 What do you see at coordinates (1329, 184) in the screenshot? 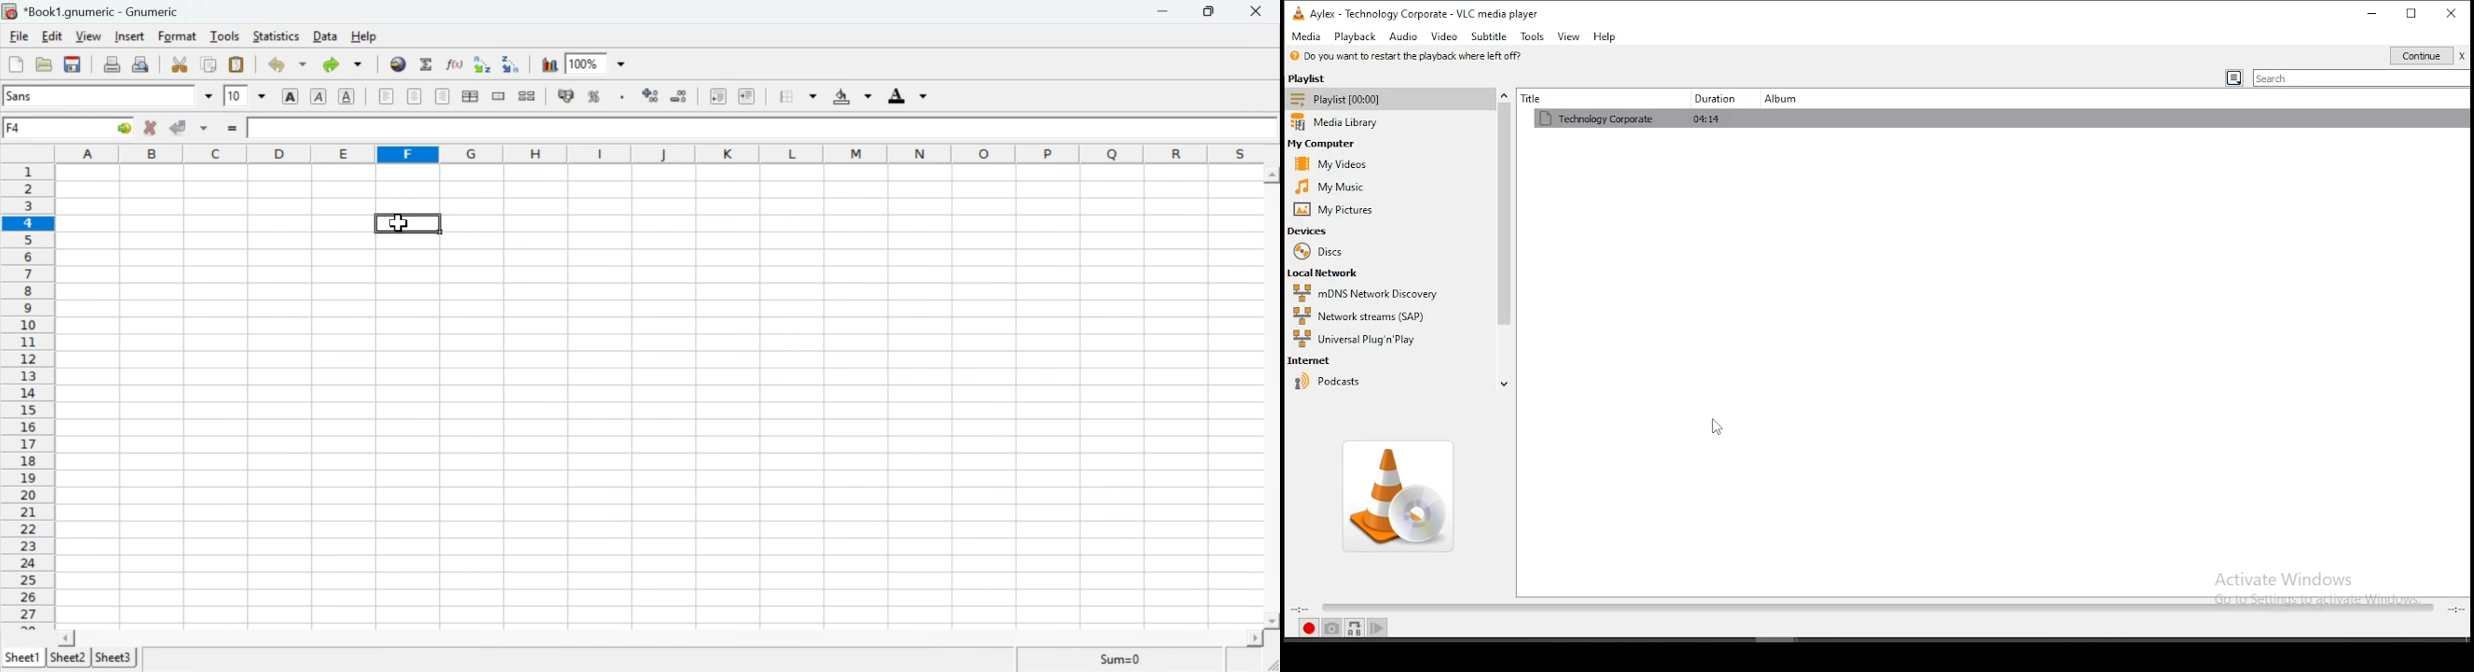
I see `my music` at bounding box center [1329, 184].